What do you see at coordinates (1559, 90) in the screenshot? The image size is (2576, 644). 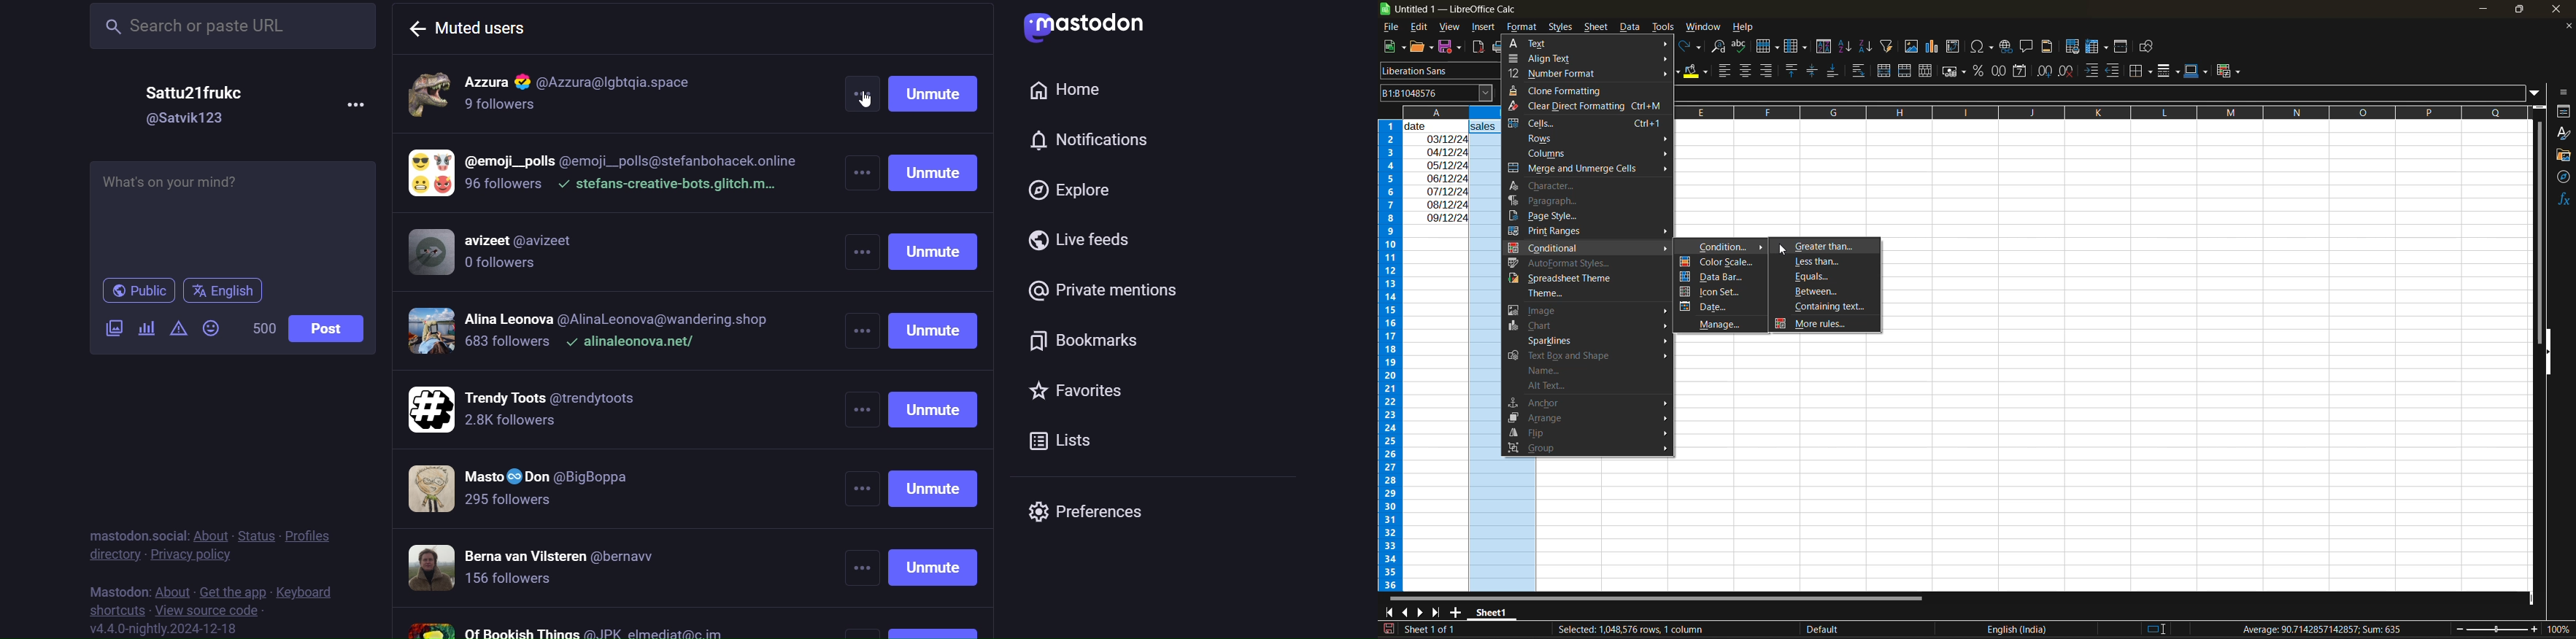 I see `clone formatting` at bounding box center [1559, 90].